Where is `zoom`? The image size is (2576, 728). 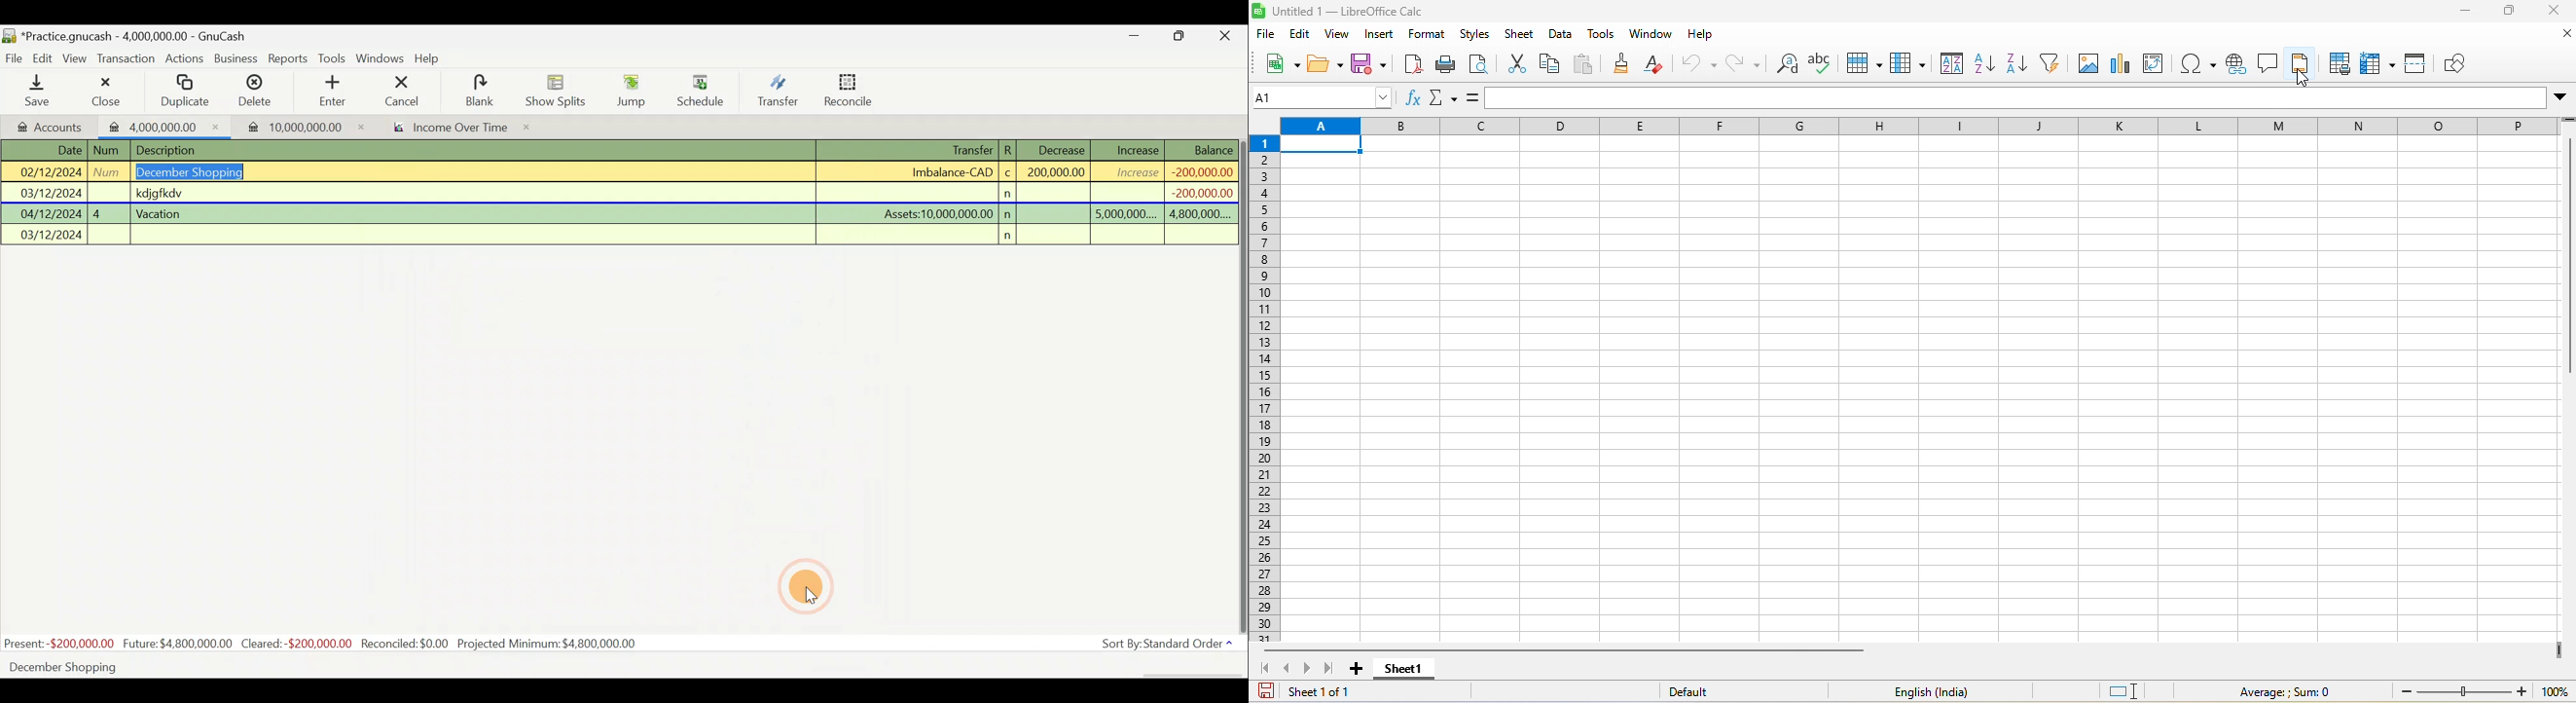 zoom is located at coordinates (2479, 692).